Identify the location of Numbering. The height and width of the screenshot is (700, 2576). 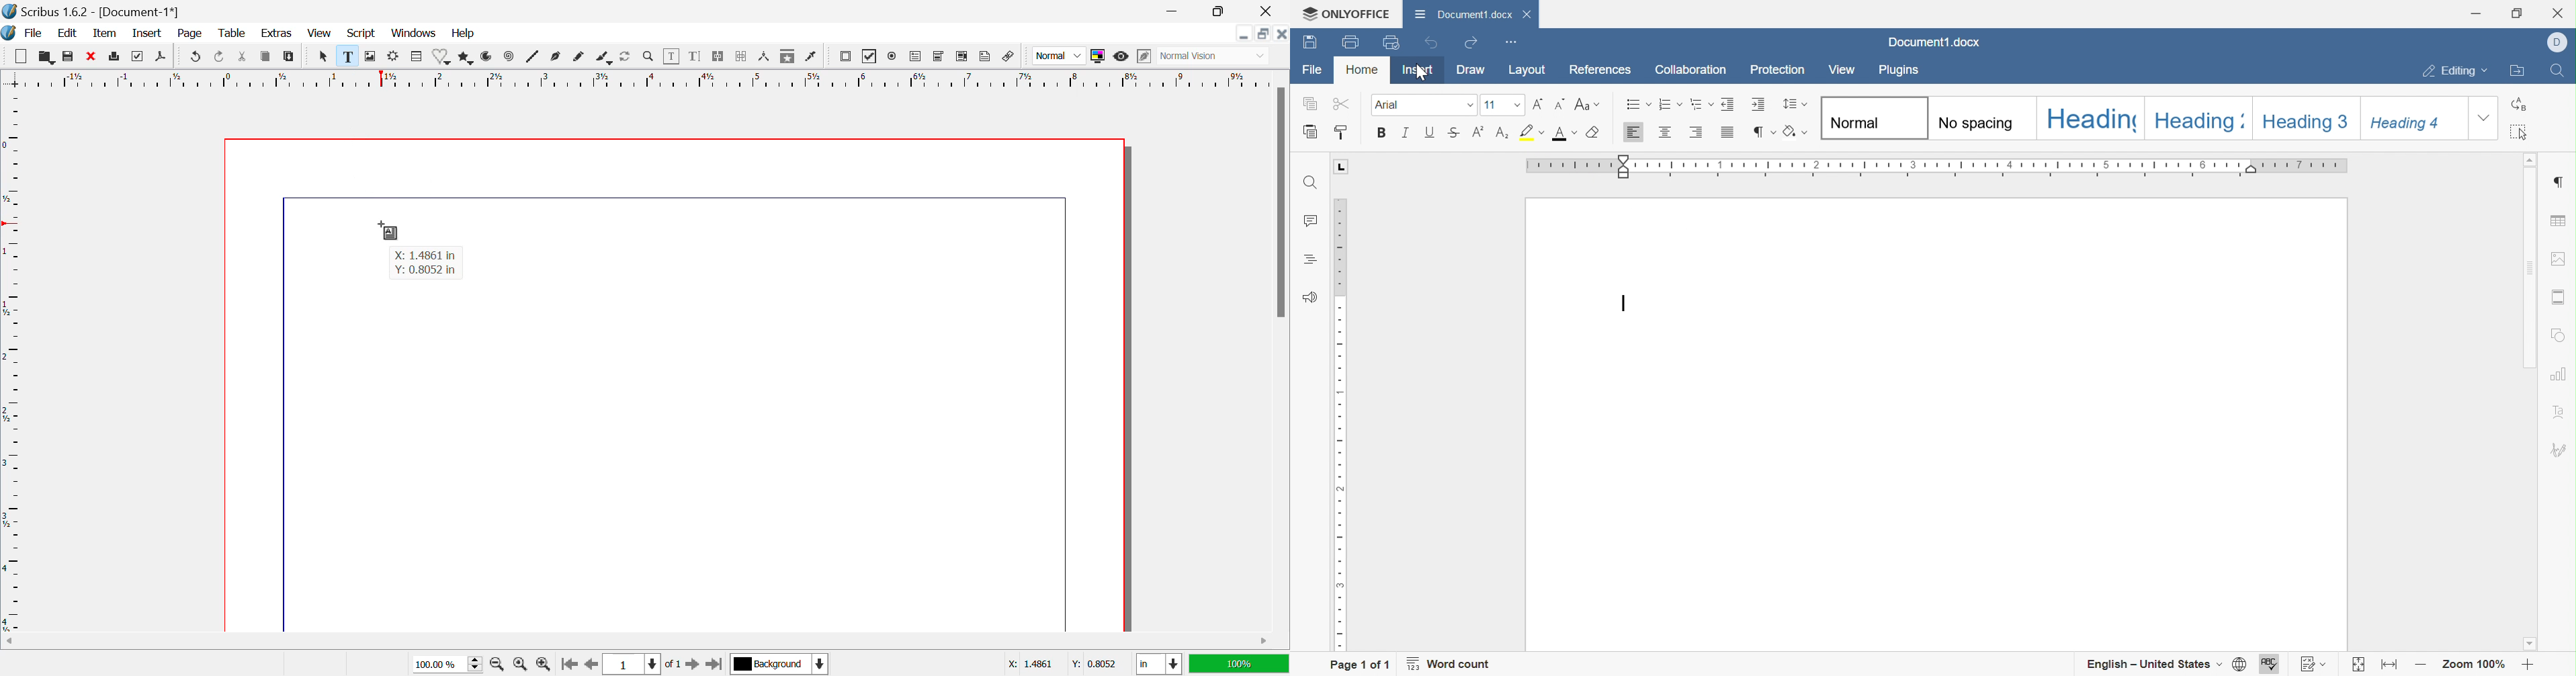
(1672, 103).